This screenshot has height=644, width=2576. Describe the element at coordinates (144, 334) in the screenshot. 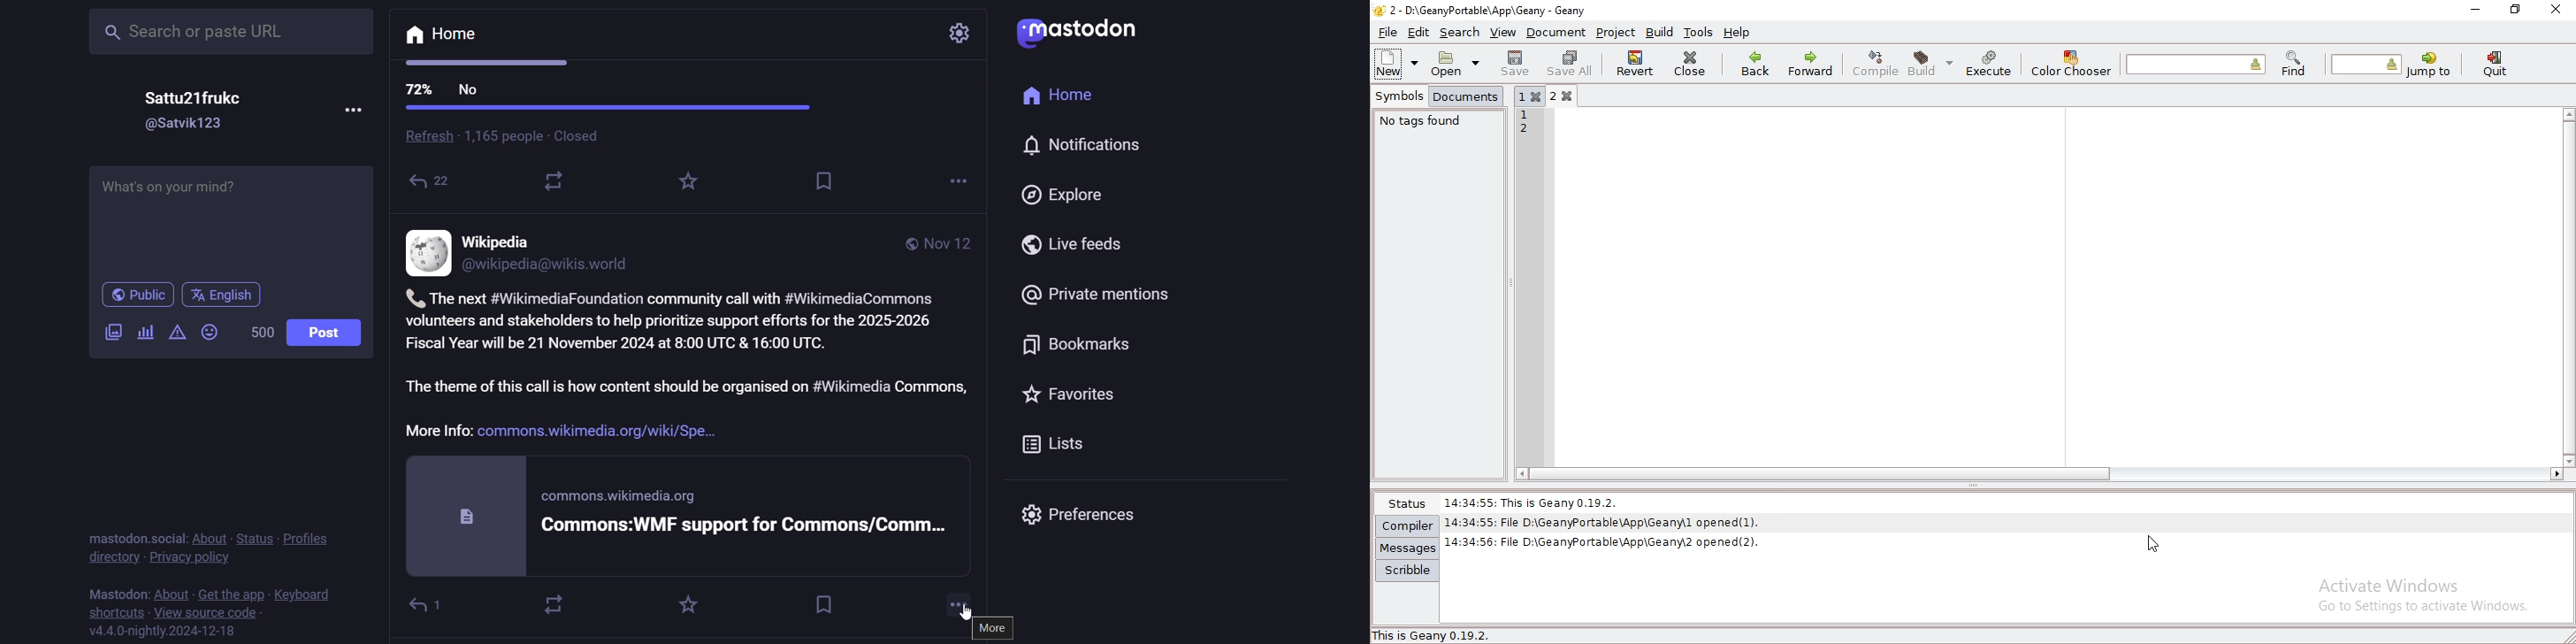

I see `poll` at that location.